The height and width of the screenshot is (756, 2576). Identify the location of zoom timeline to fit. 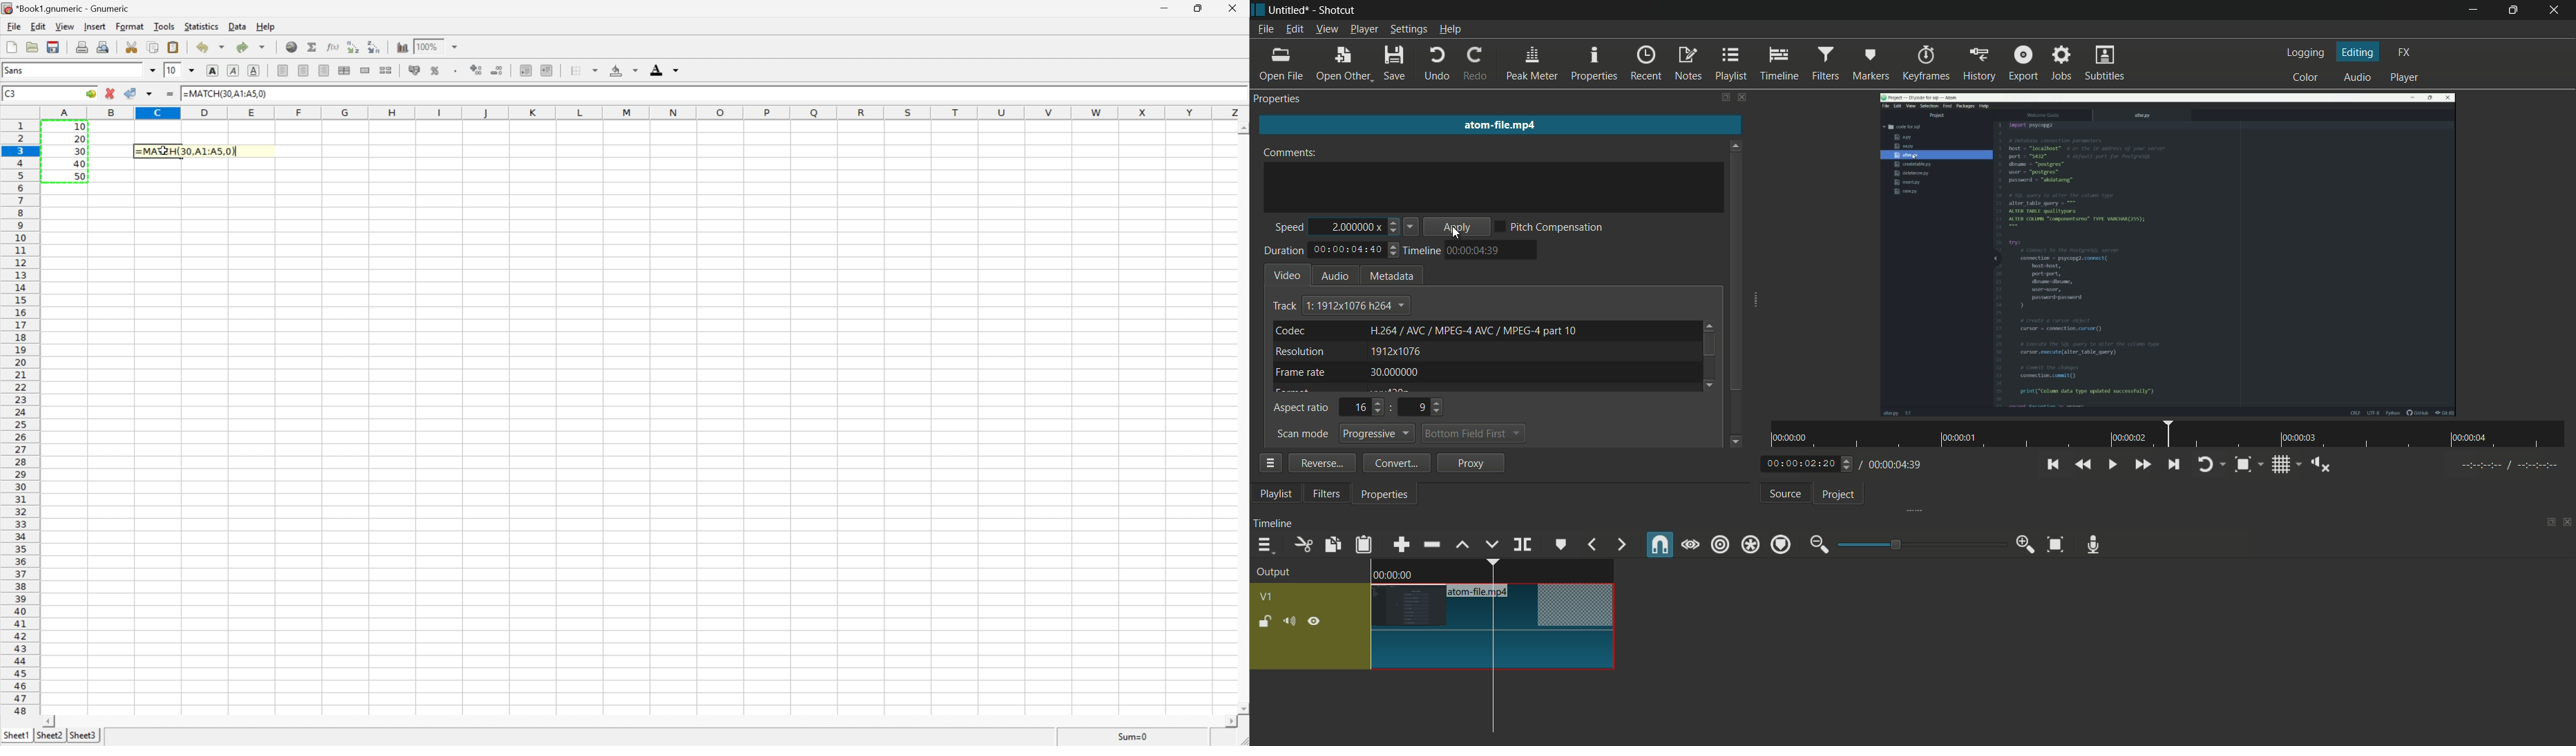
(2056, 544).